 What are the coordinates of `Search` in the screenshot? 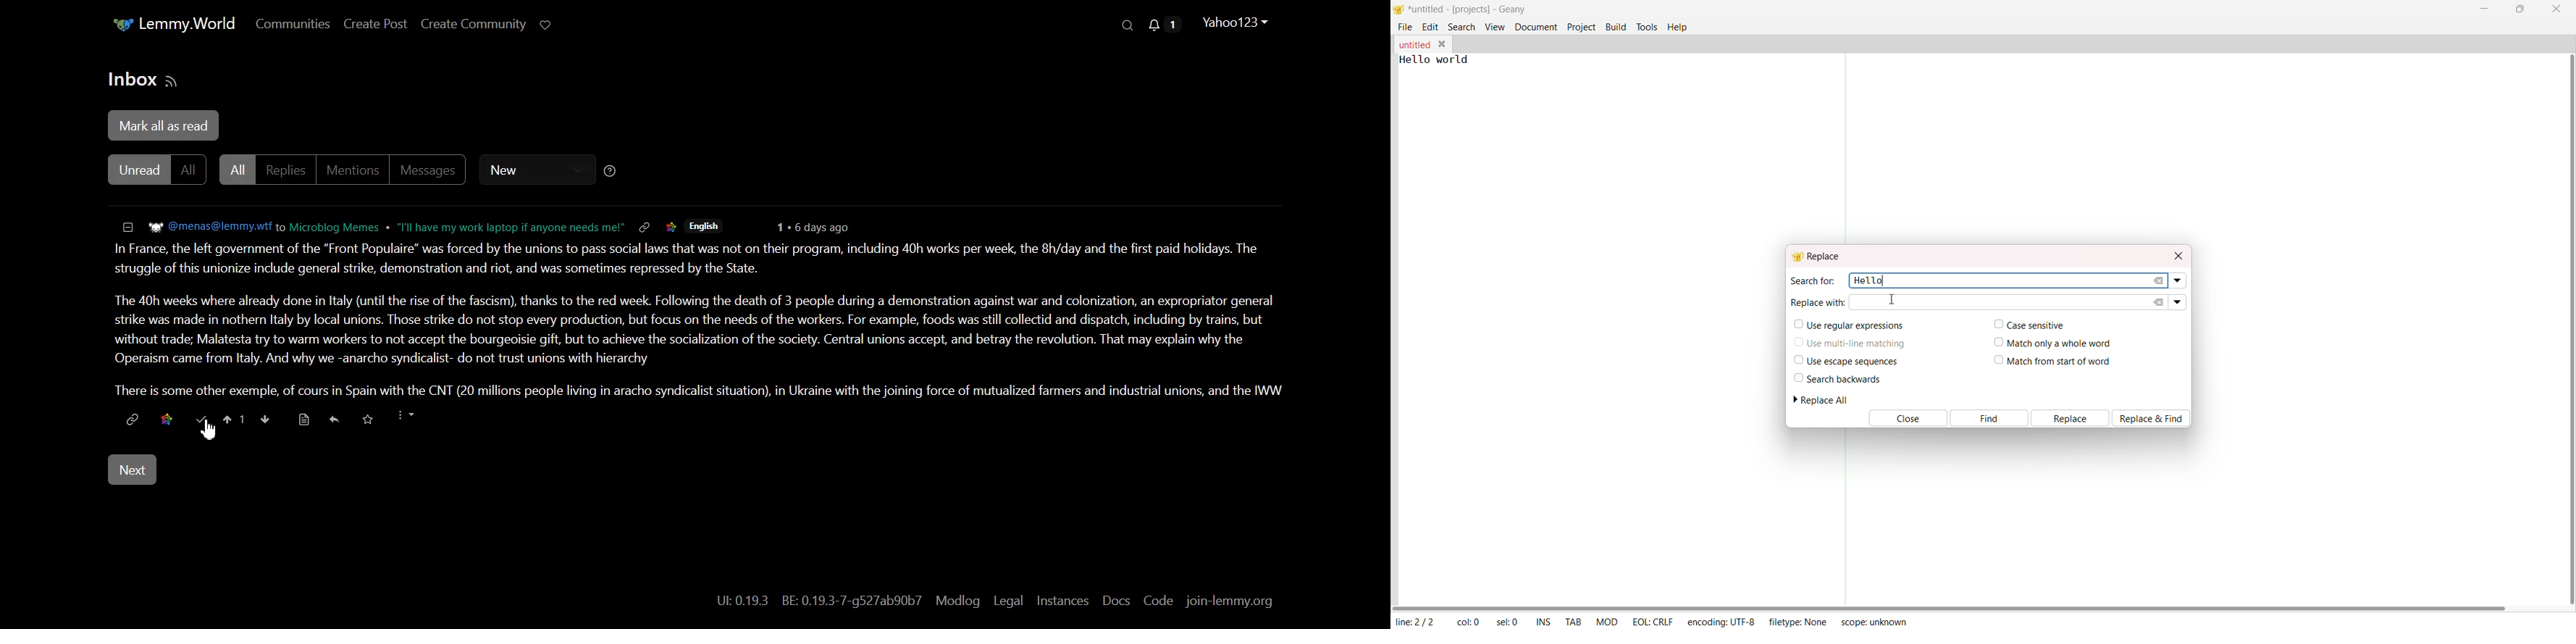 It's located at (1120, 25).